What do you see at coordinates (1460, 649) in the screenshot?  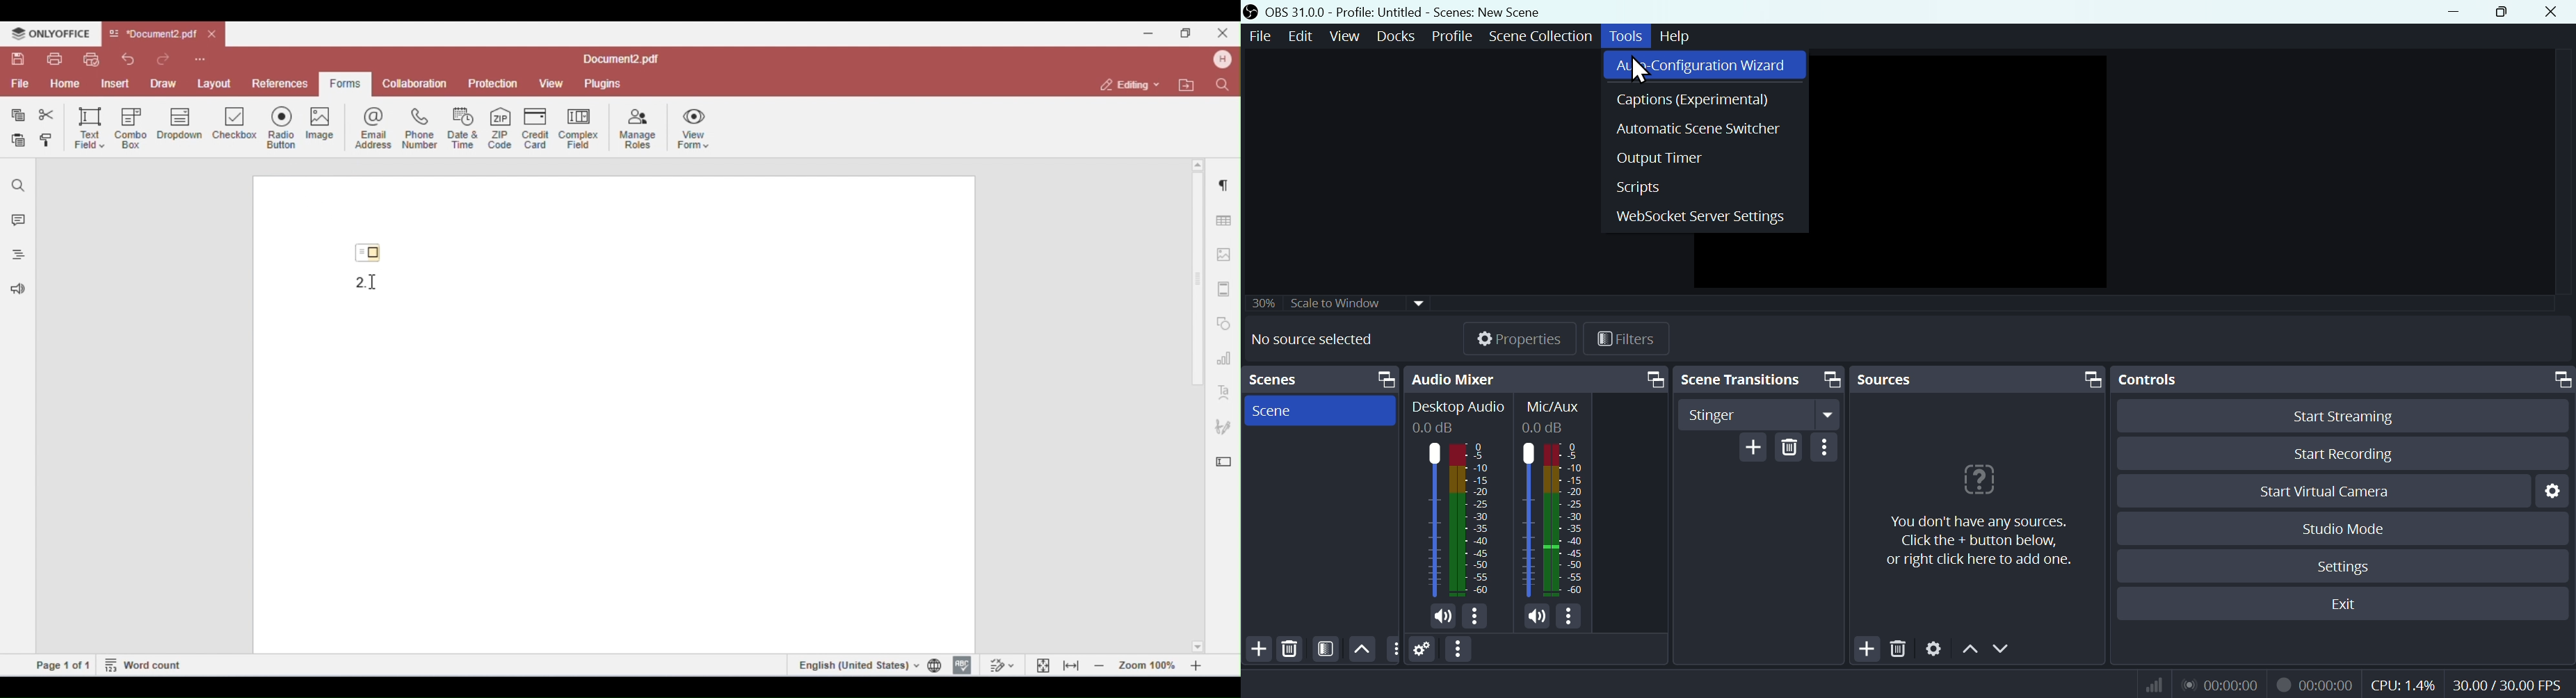 I see `Option` at bounding box center [1460, 649].